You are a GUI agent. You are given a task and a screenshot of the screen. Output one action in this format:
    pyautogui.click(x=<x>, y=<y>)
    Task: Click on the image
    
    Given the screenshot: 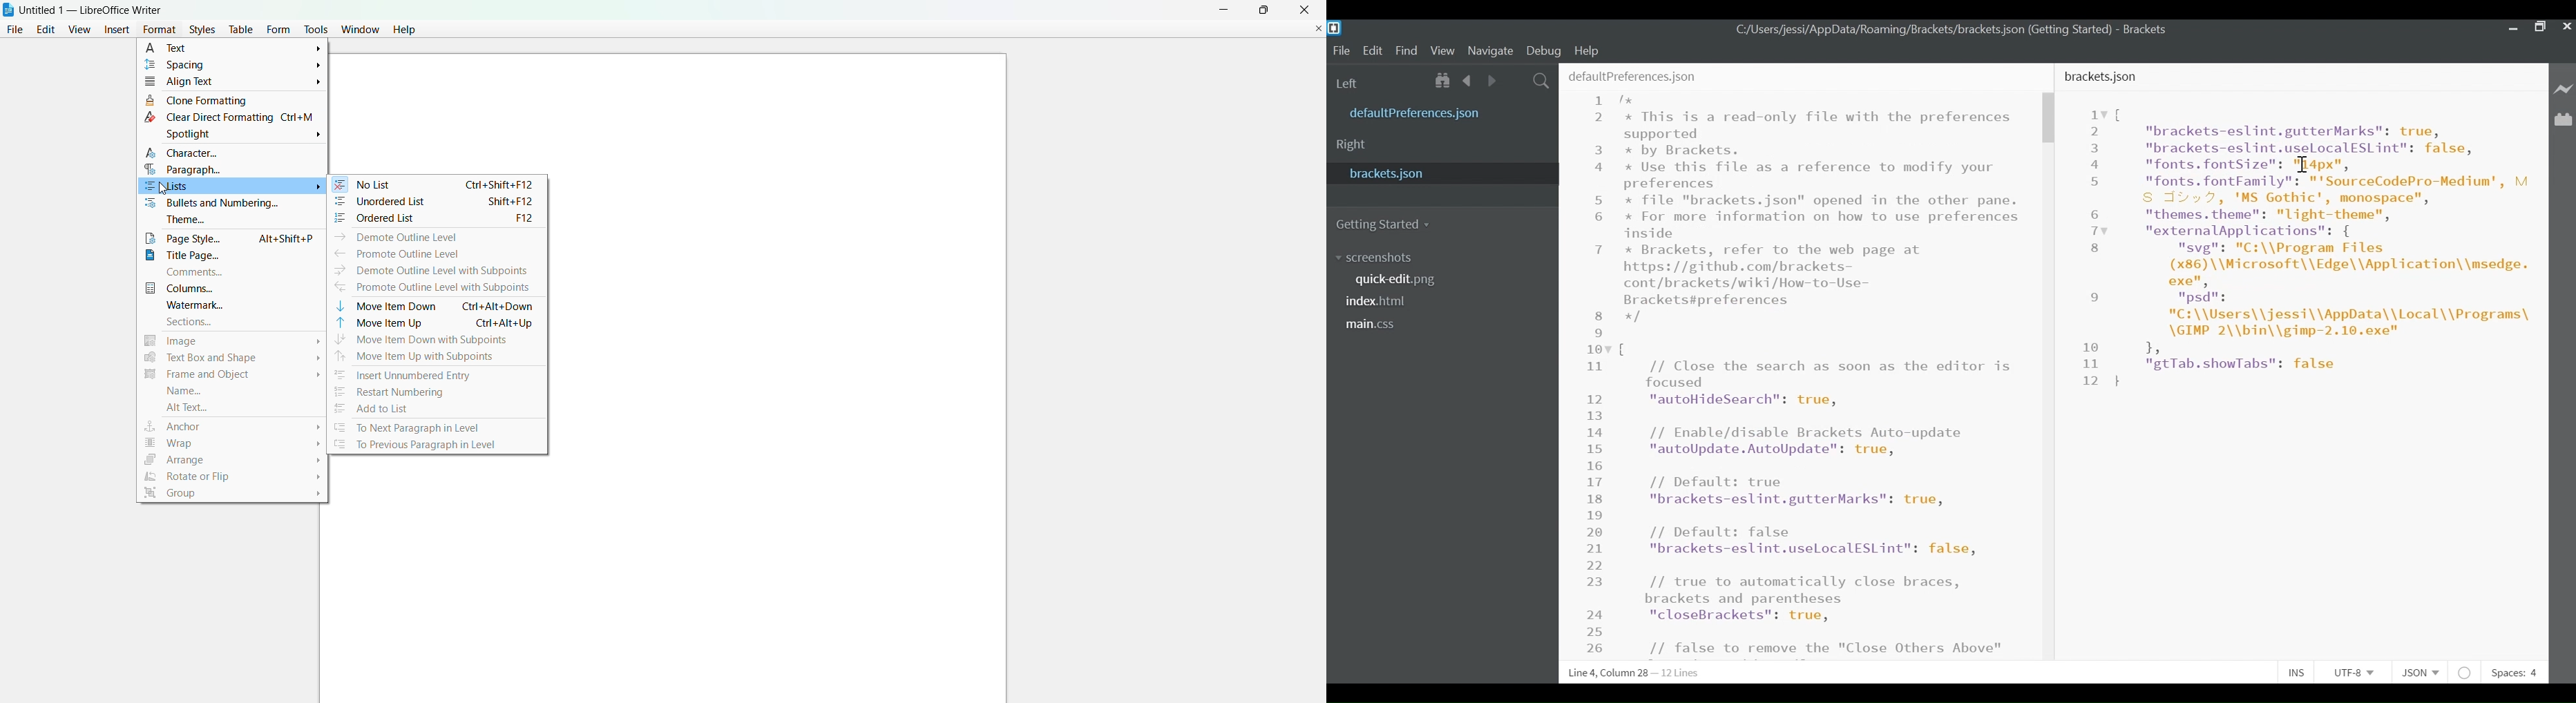 What is the action you would take?
    pyautogui.click(x=230, y=340)
    